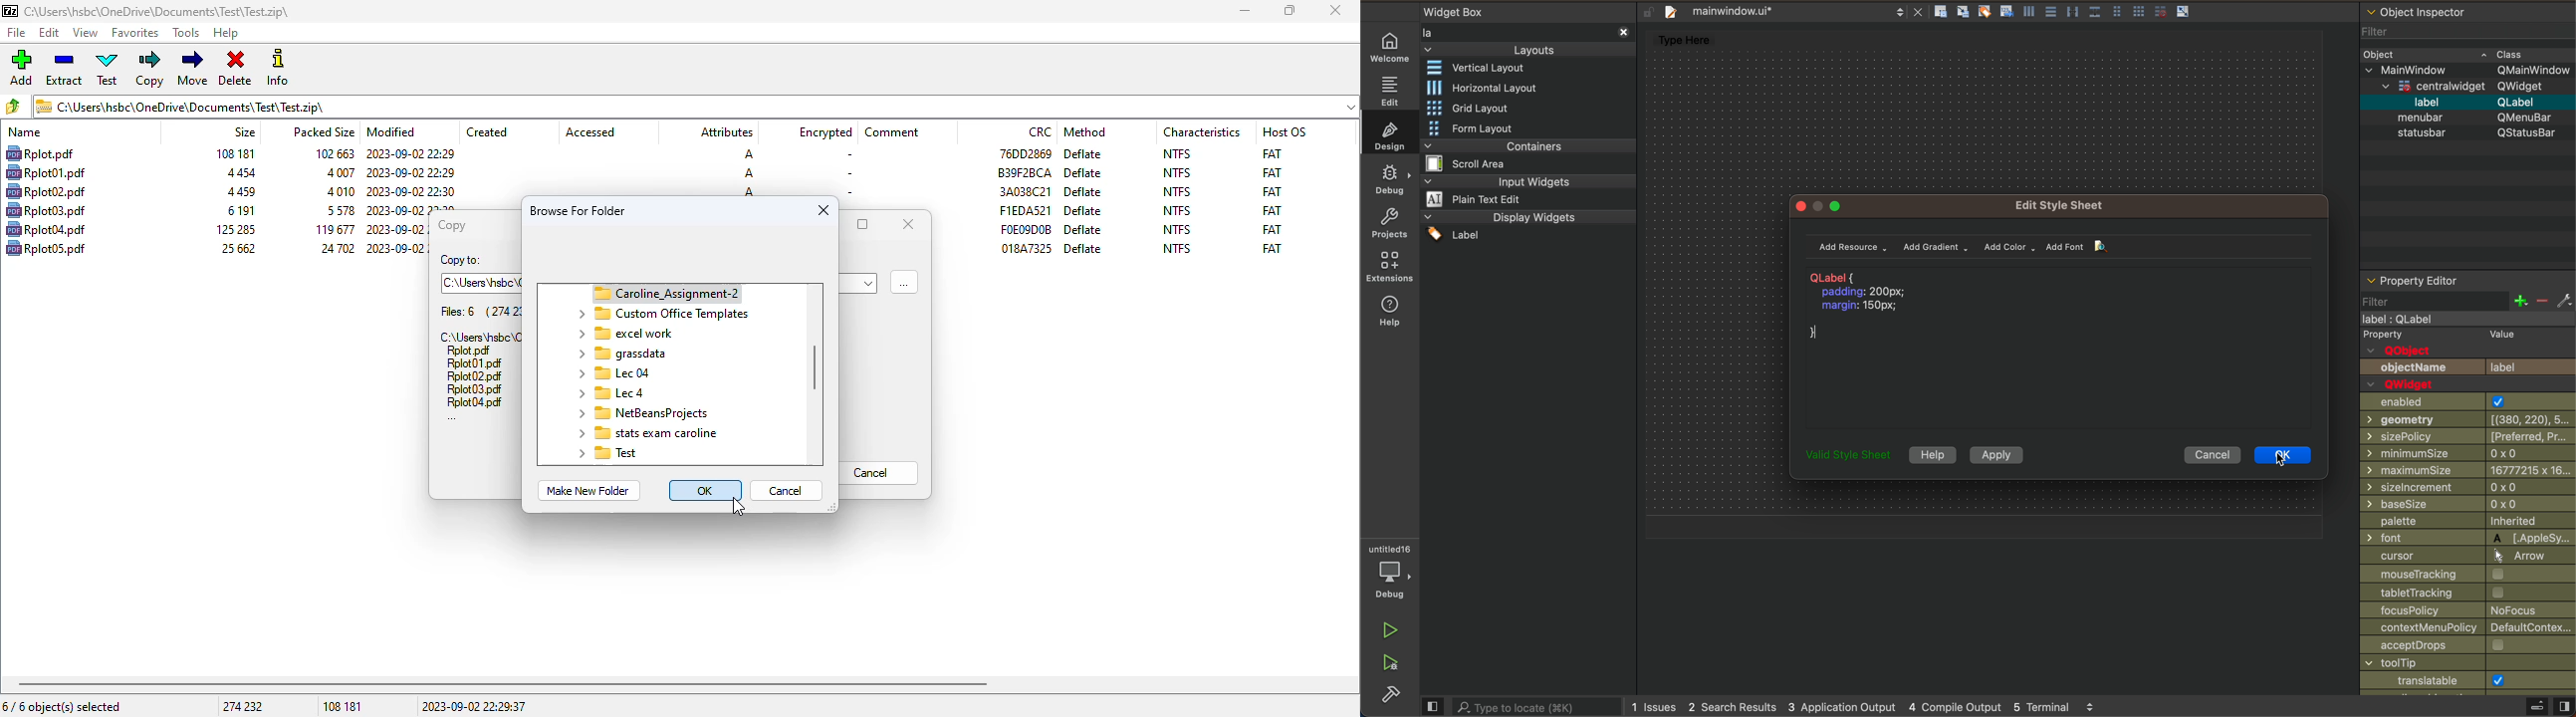 This screenshot has height=728, width=2576. What do you see at coordinates (192, 68) in the screenshot?
I see `move` at bounding box center [192, 68].